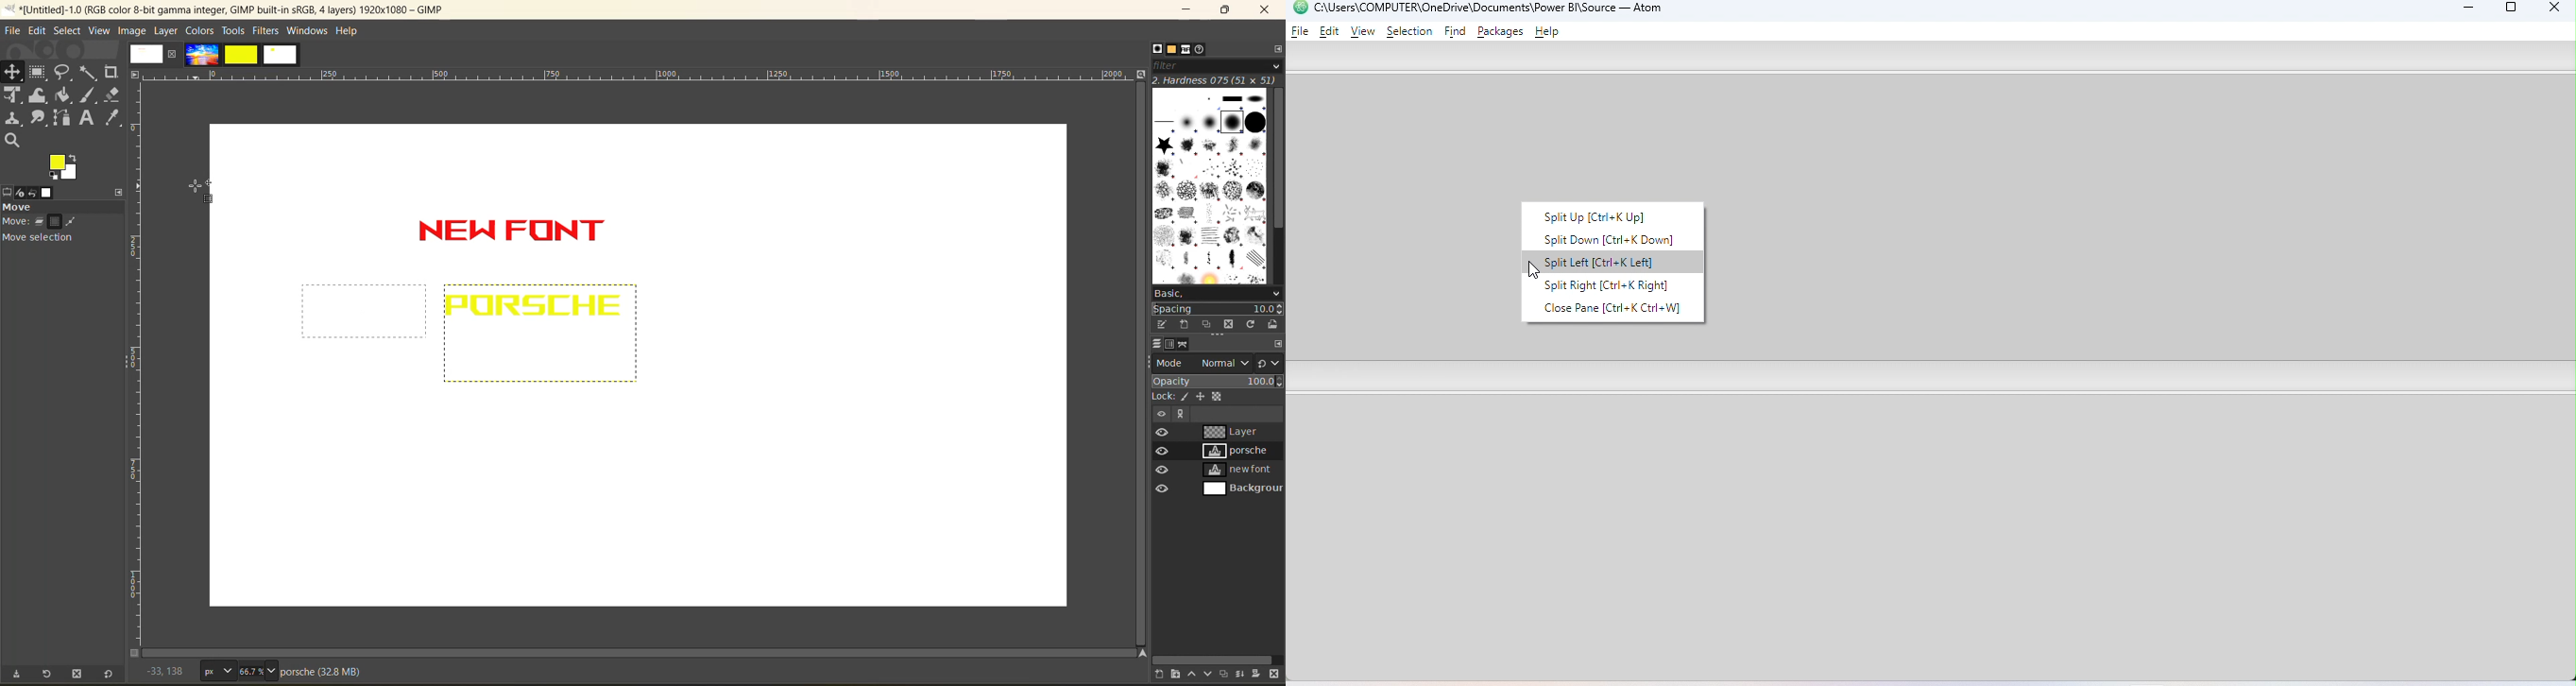 The image size is (2576, 700). What do you see at coordinates (635, 74) in the screenshot?
I see `horizontal ruler` at bounding box center [635, 74].